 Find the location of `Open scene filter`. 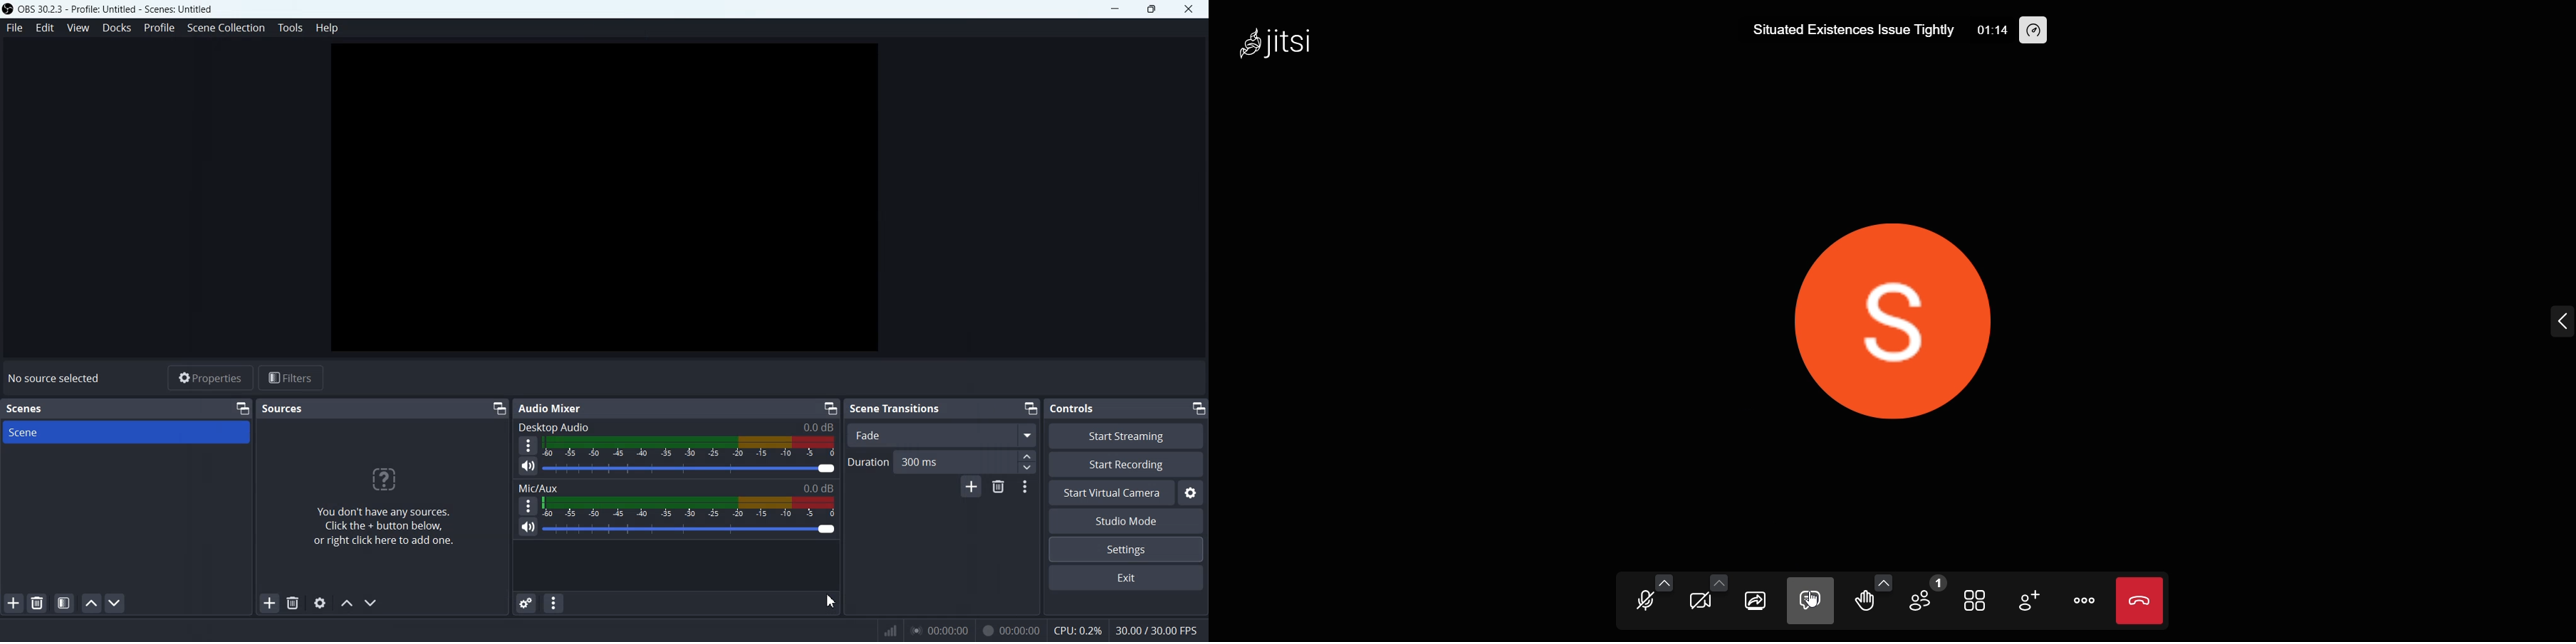

Open scene filter is located at coordinates (64, 603).